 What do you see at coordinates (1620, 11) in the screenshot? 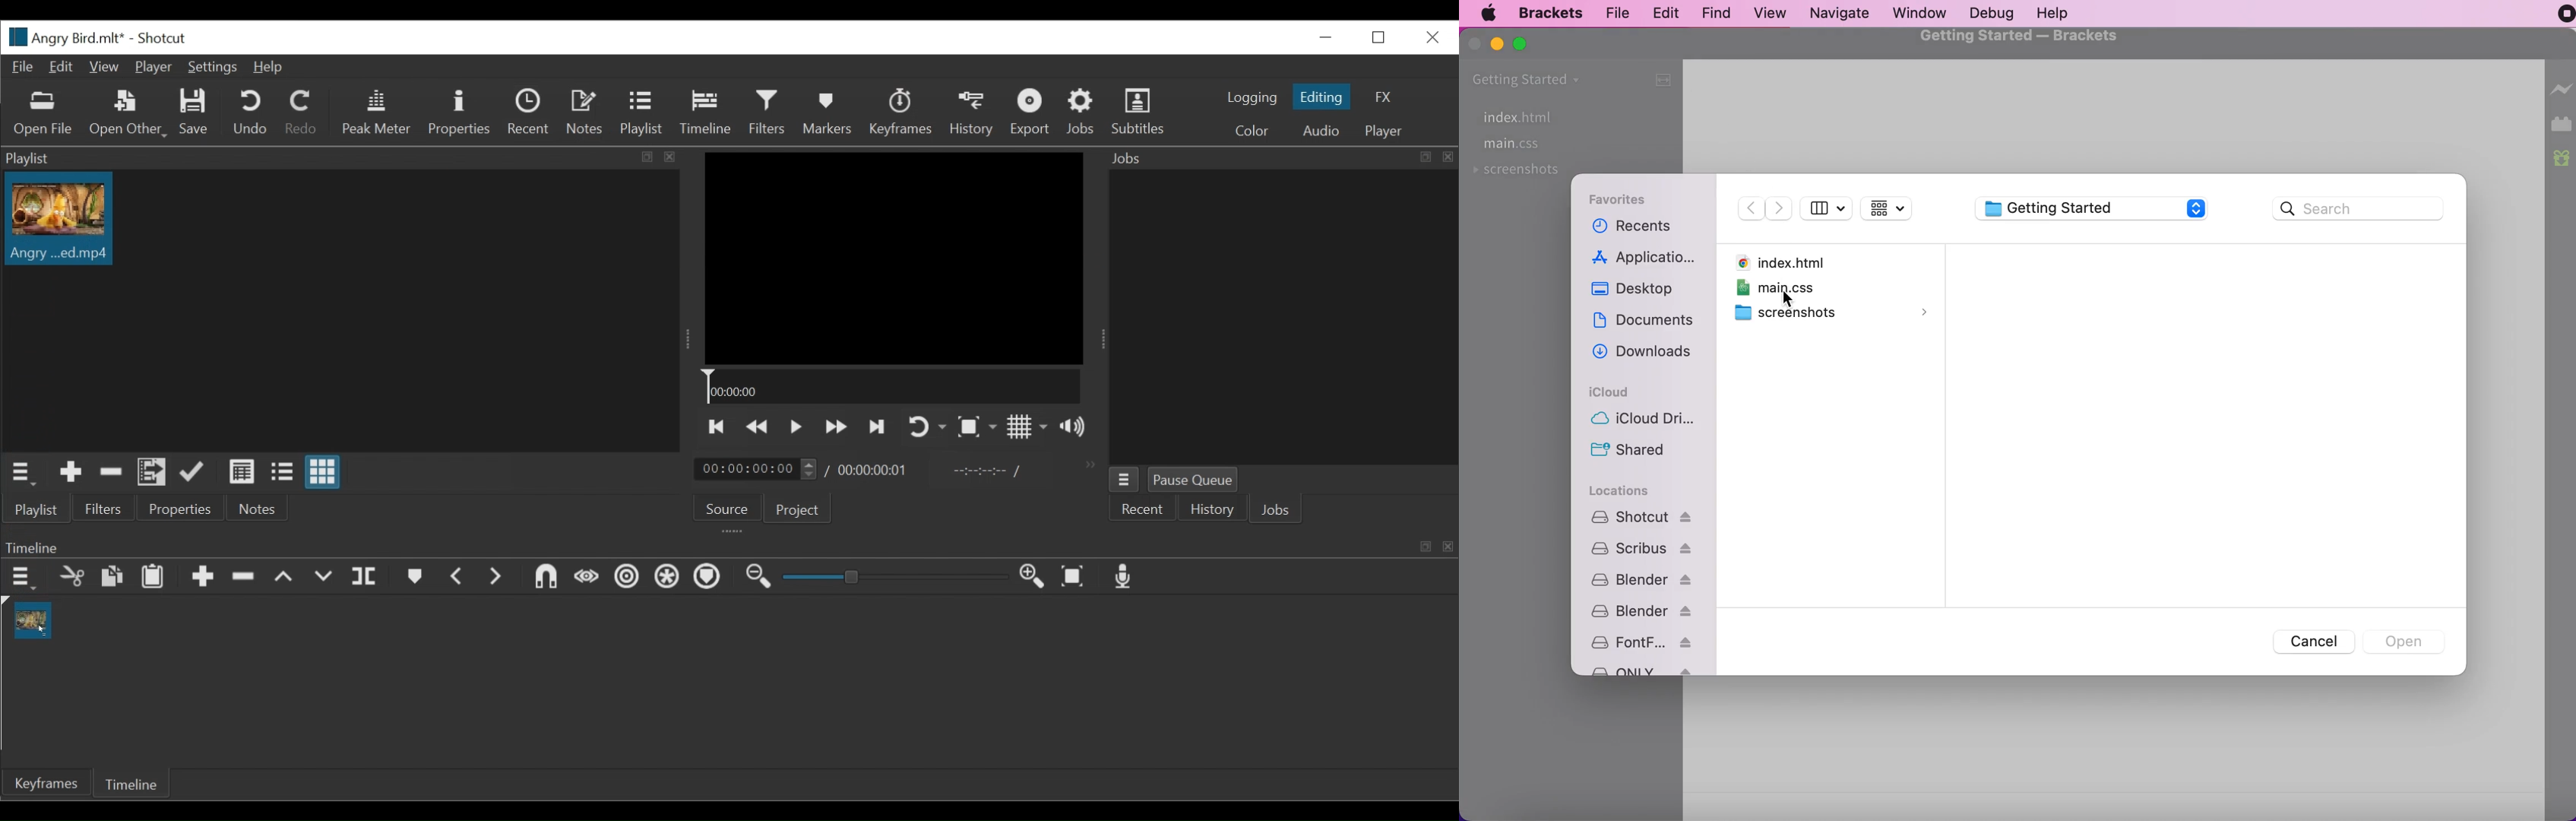
I see `file` at bounding box center [1620, 11].